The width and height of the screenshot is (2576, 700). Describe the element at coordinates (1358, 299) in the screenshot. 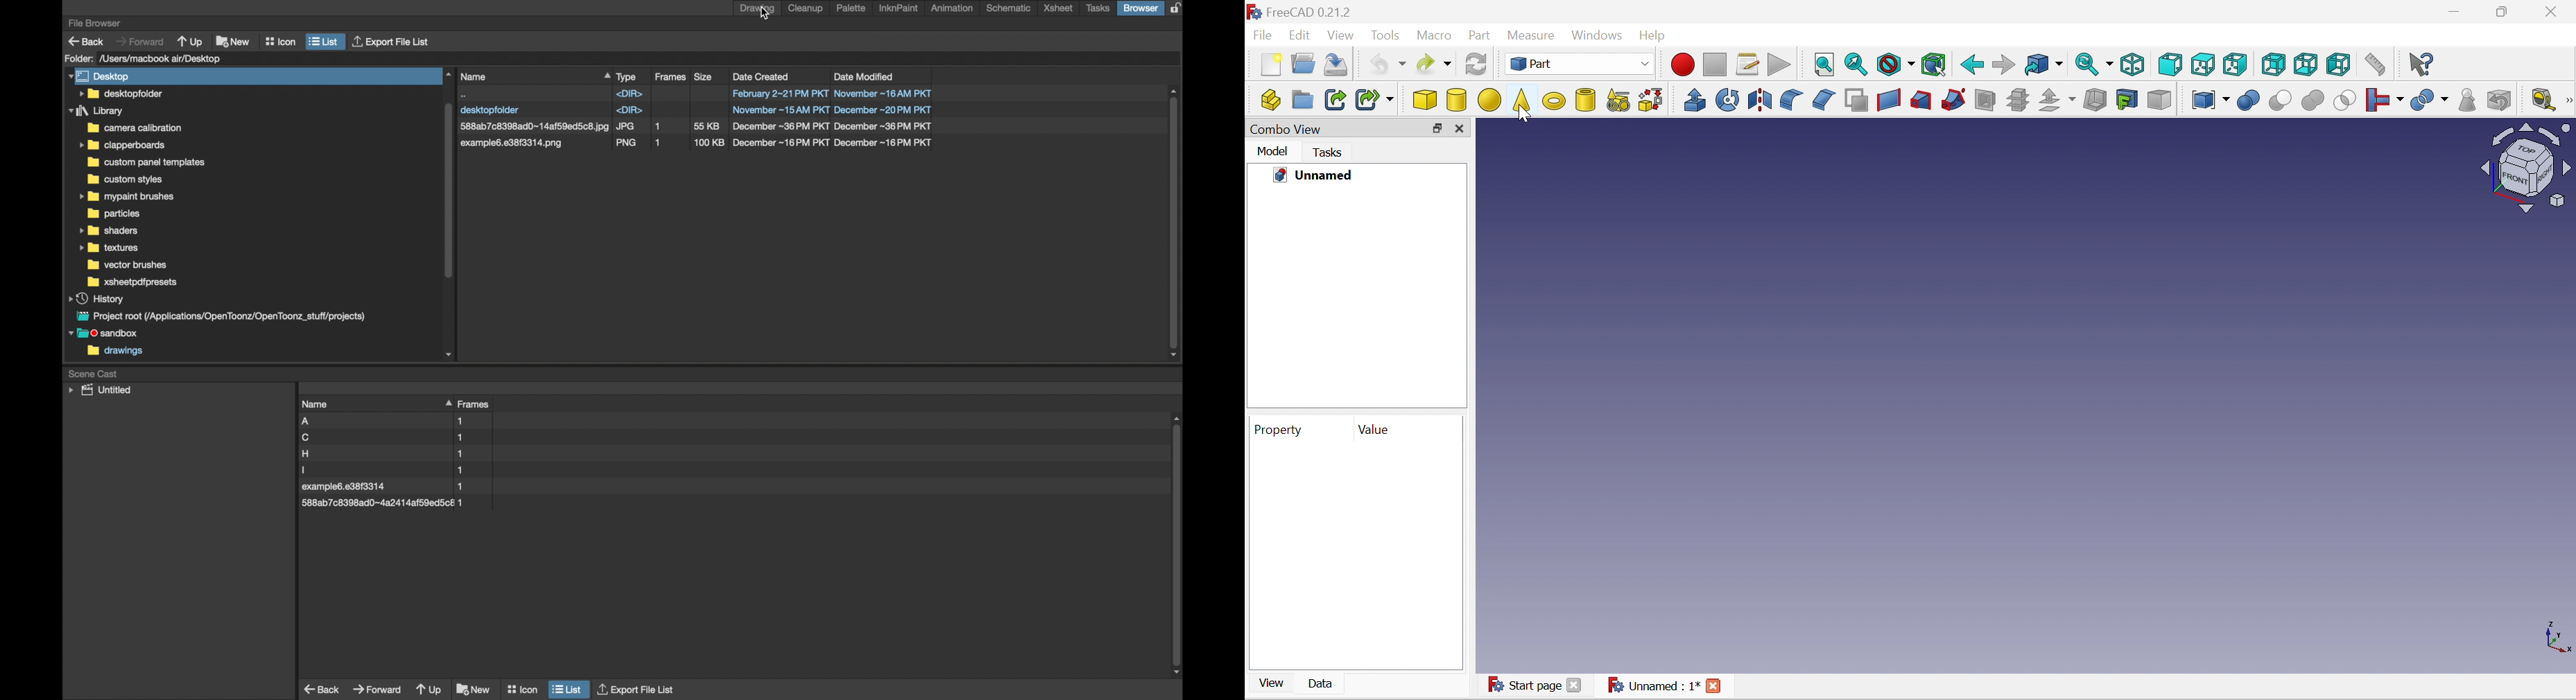

I see `preview` at that location.